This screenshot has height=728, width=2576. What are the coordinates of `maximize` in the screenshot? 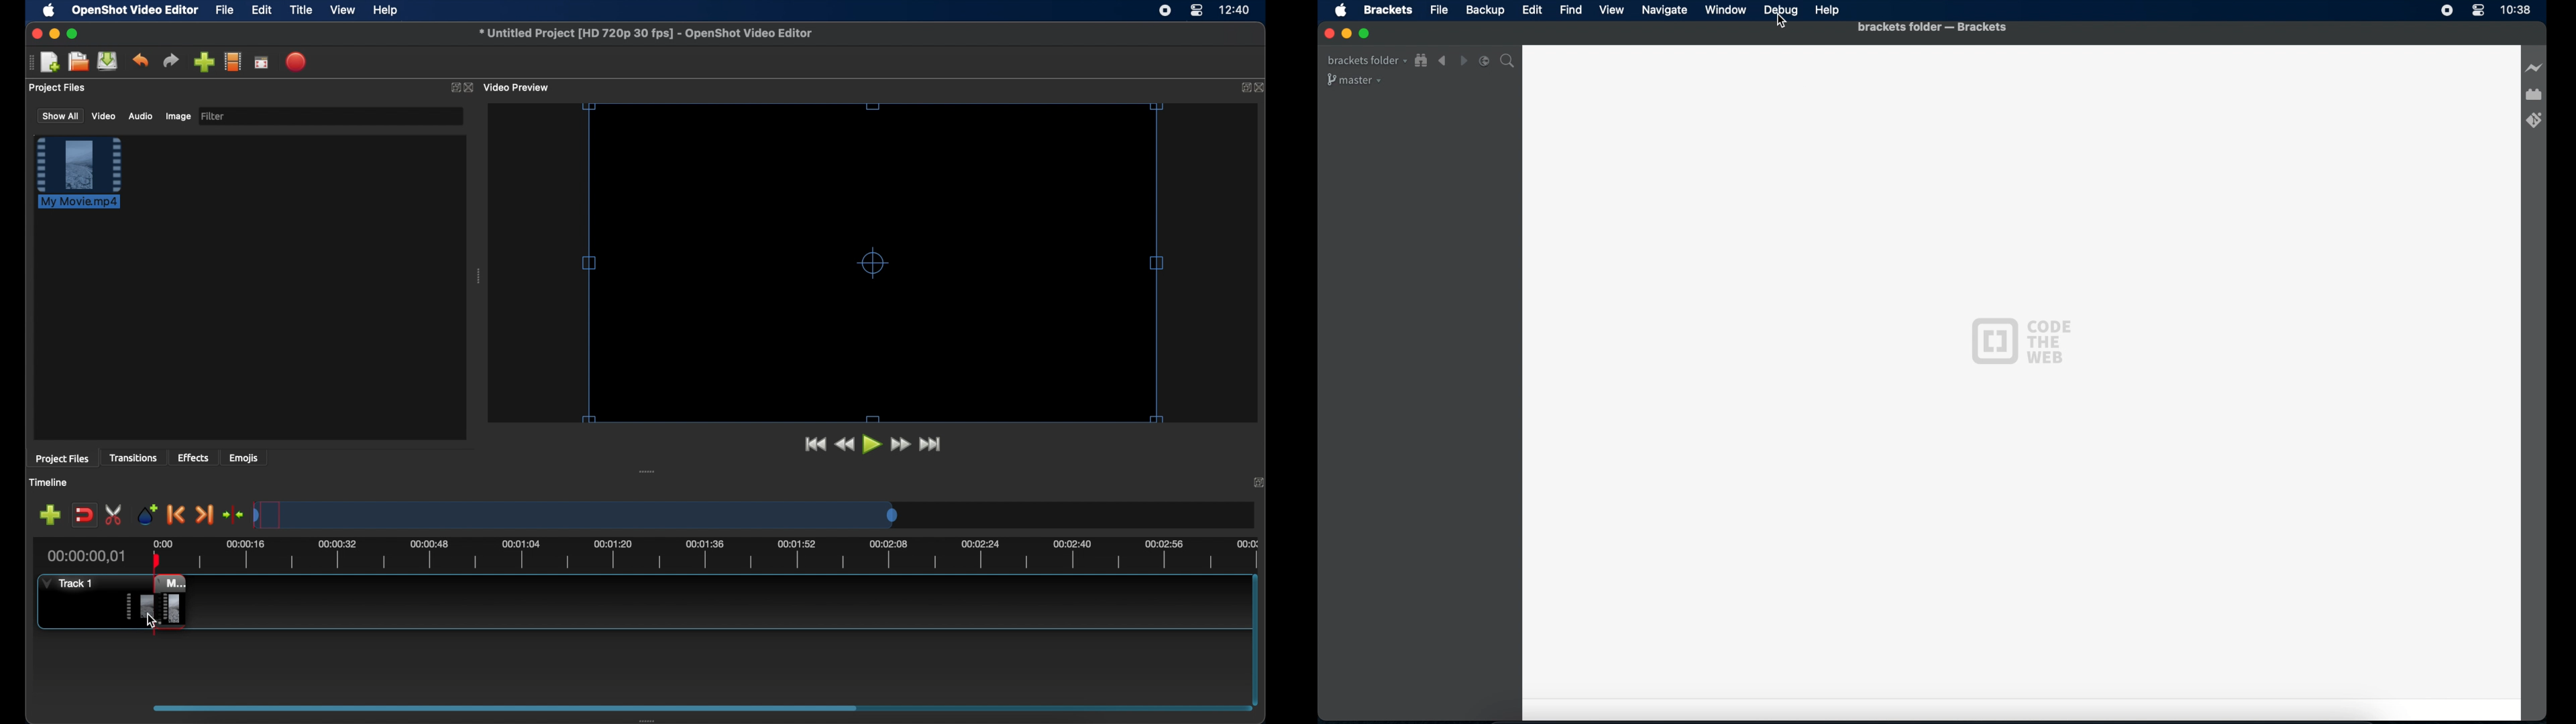 It's located at (74, 34).